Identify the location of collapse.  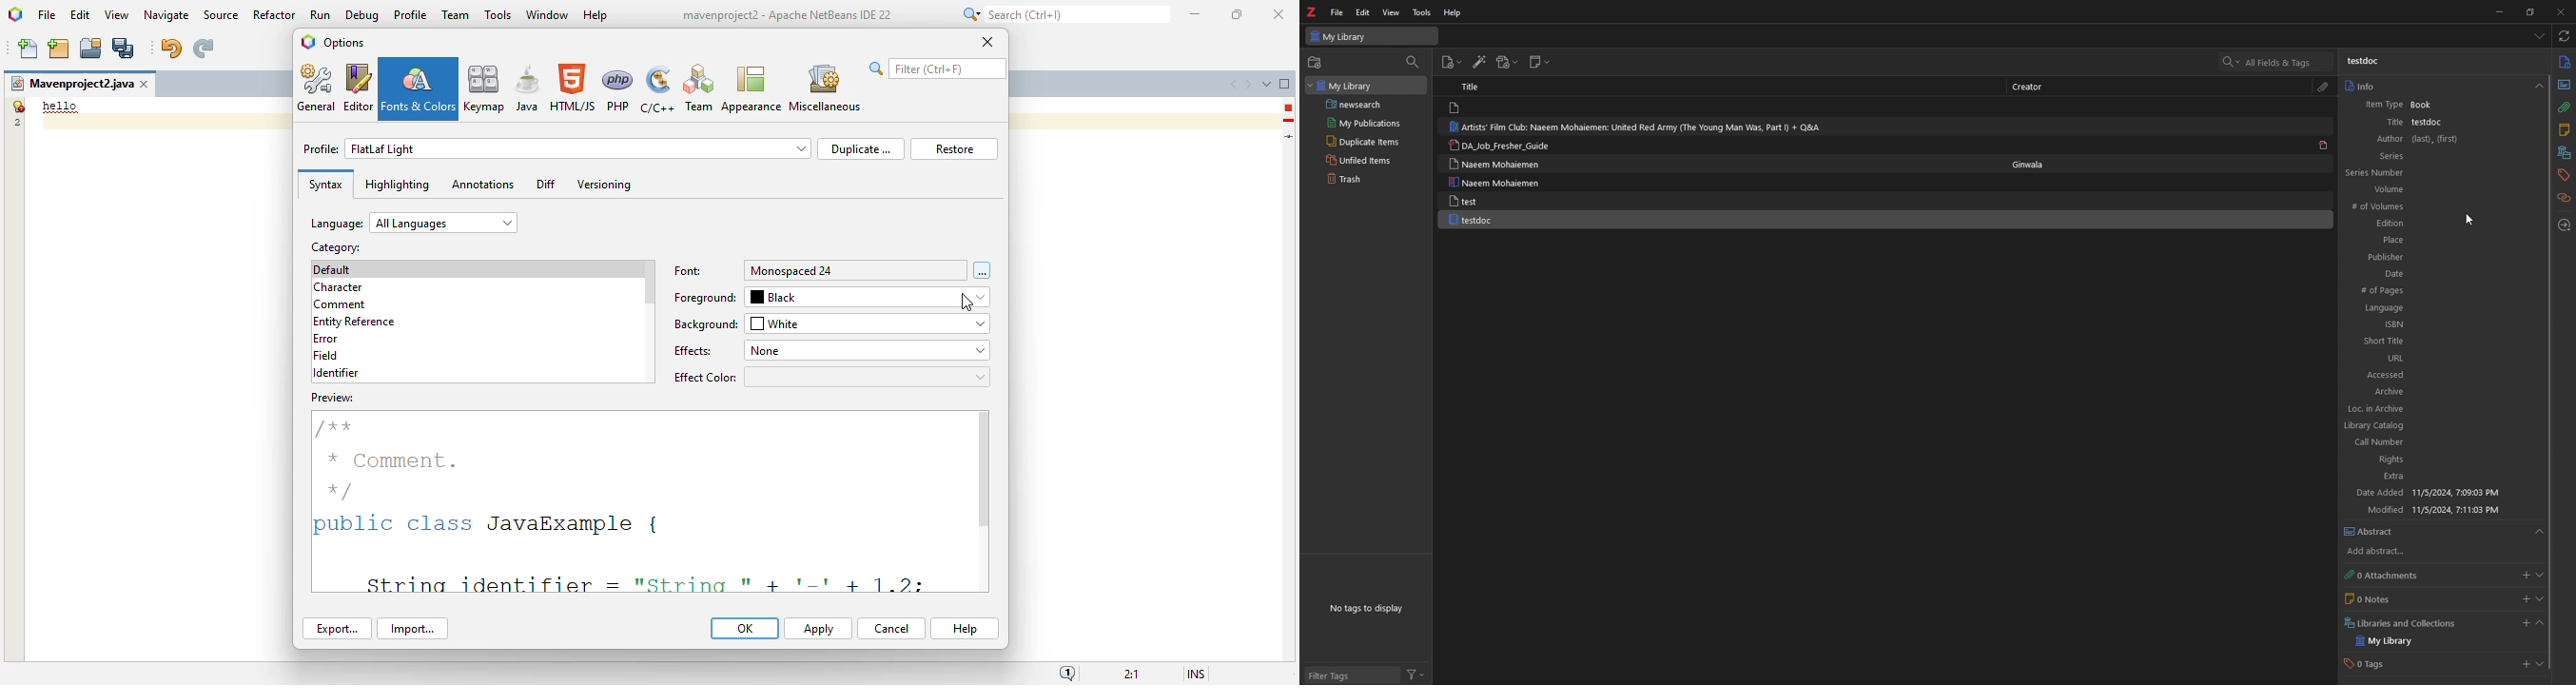
(2540, 624).